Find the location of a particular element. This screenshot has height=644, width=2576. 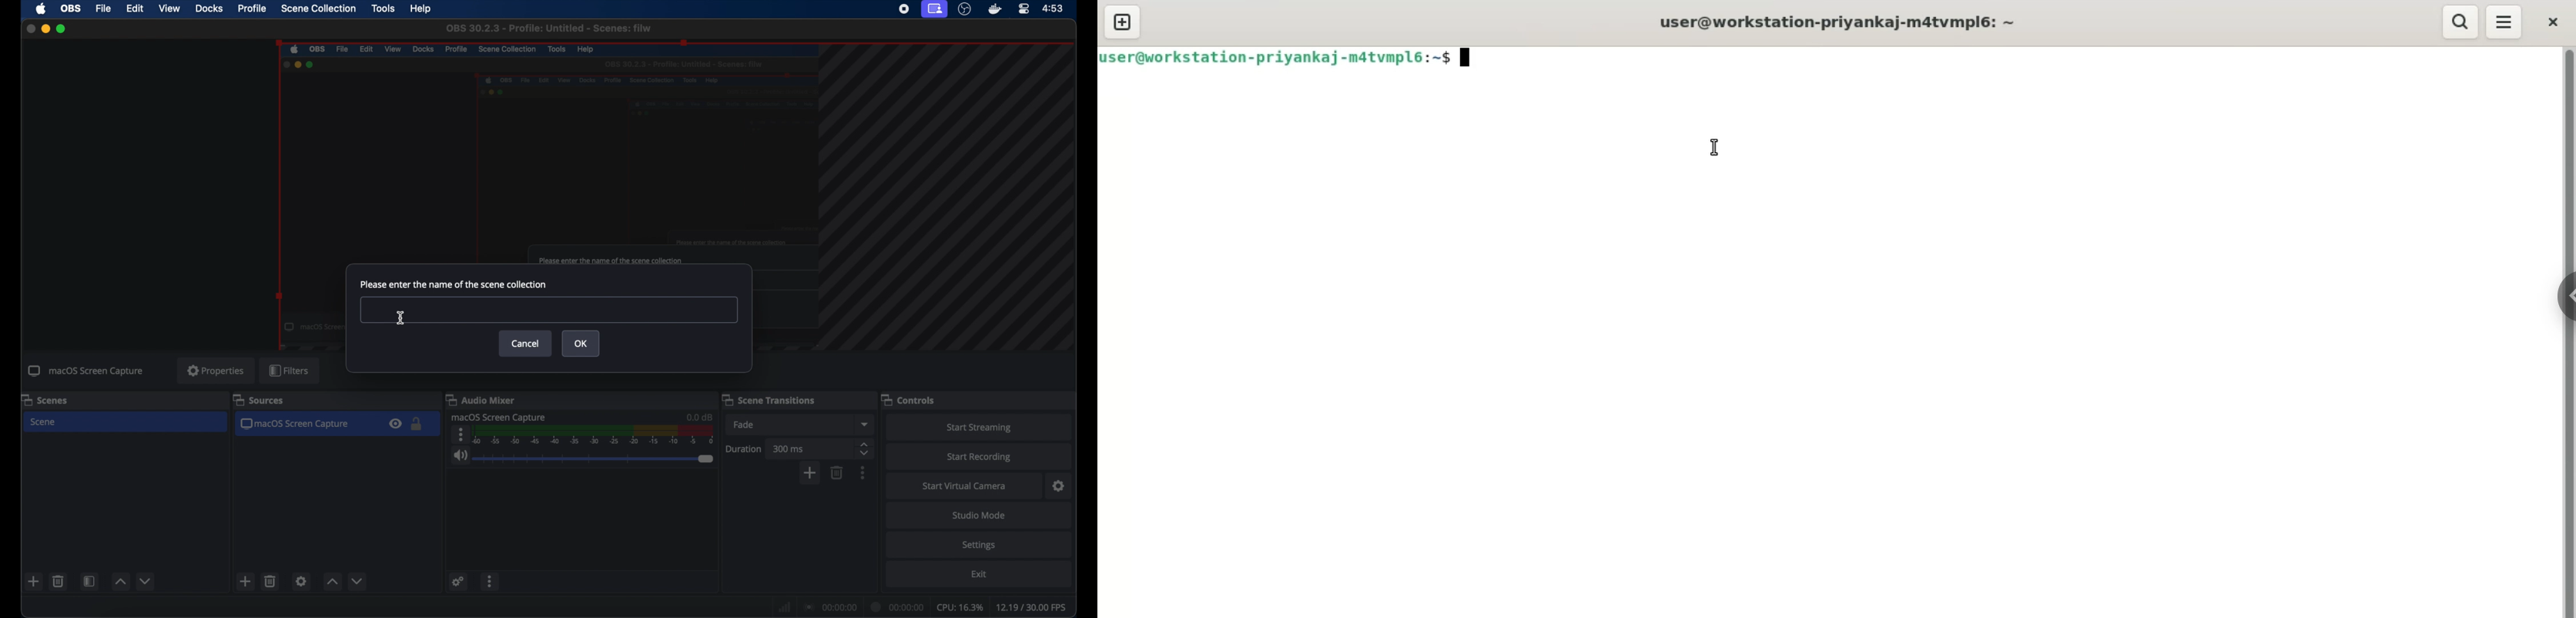

edit is located at coordinates (135, 9).